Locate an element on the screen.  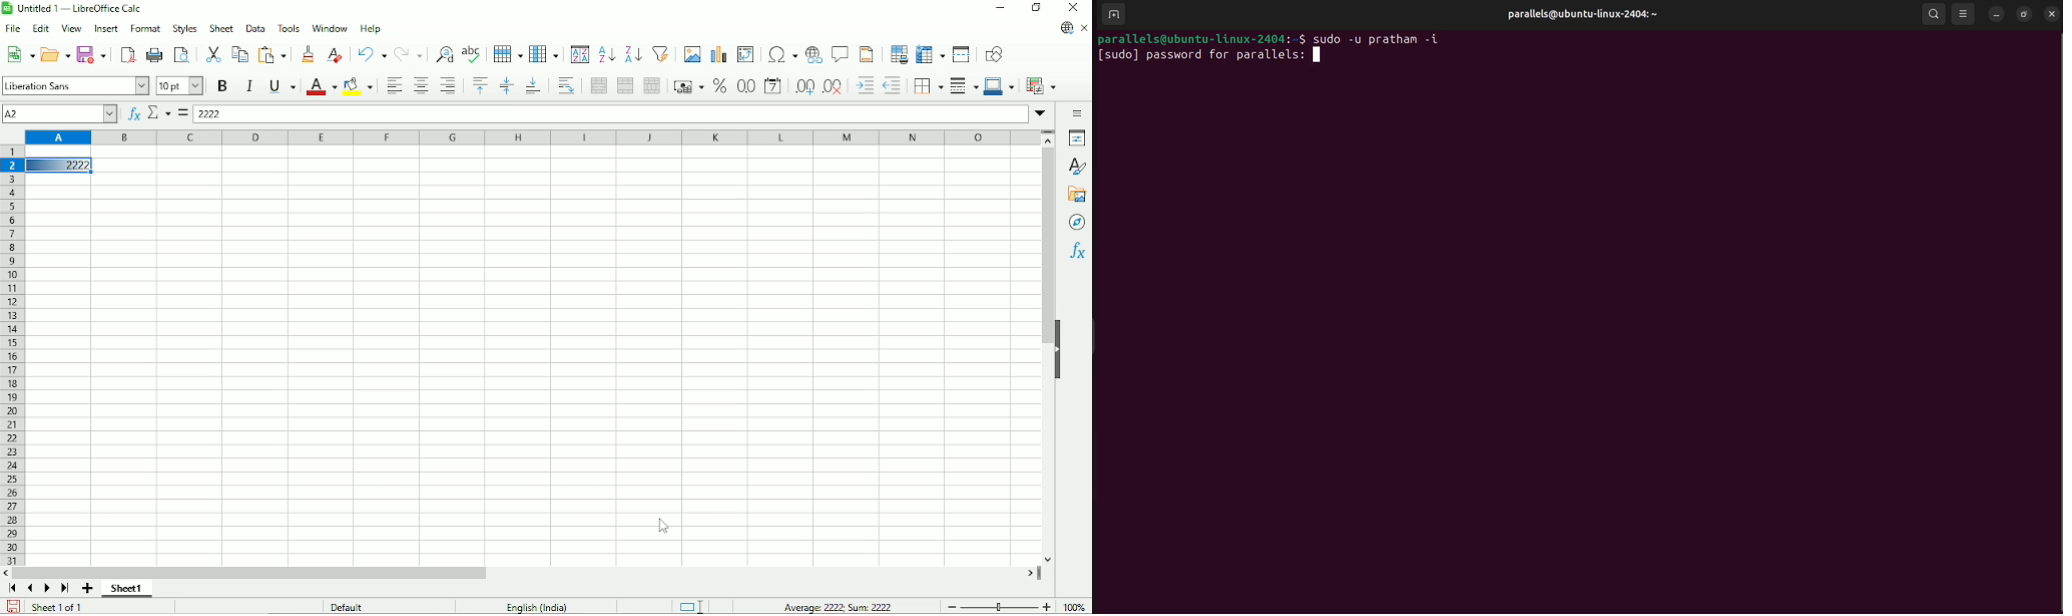
Select function is located at coordinates (159, 112).